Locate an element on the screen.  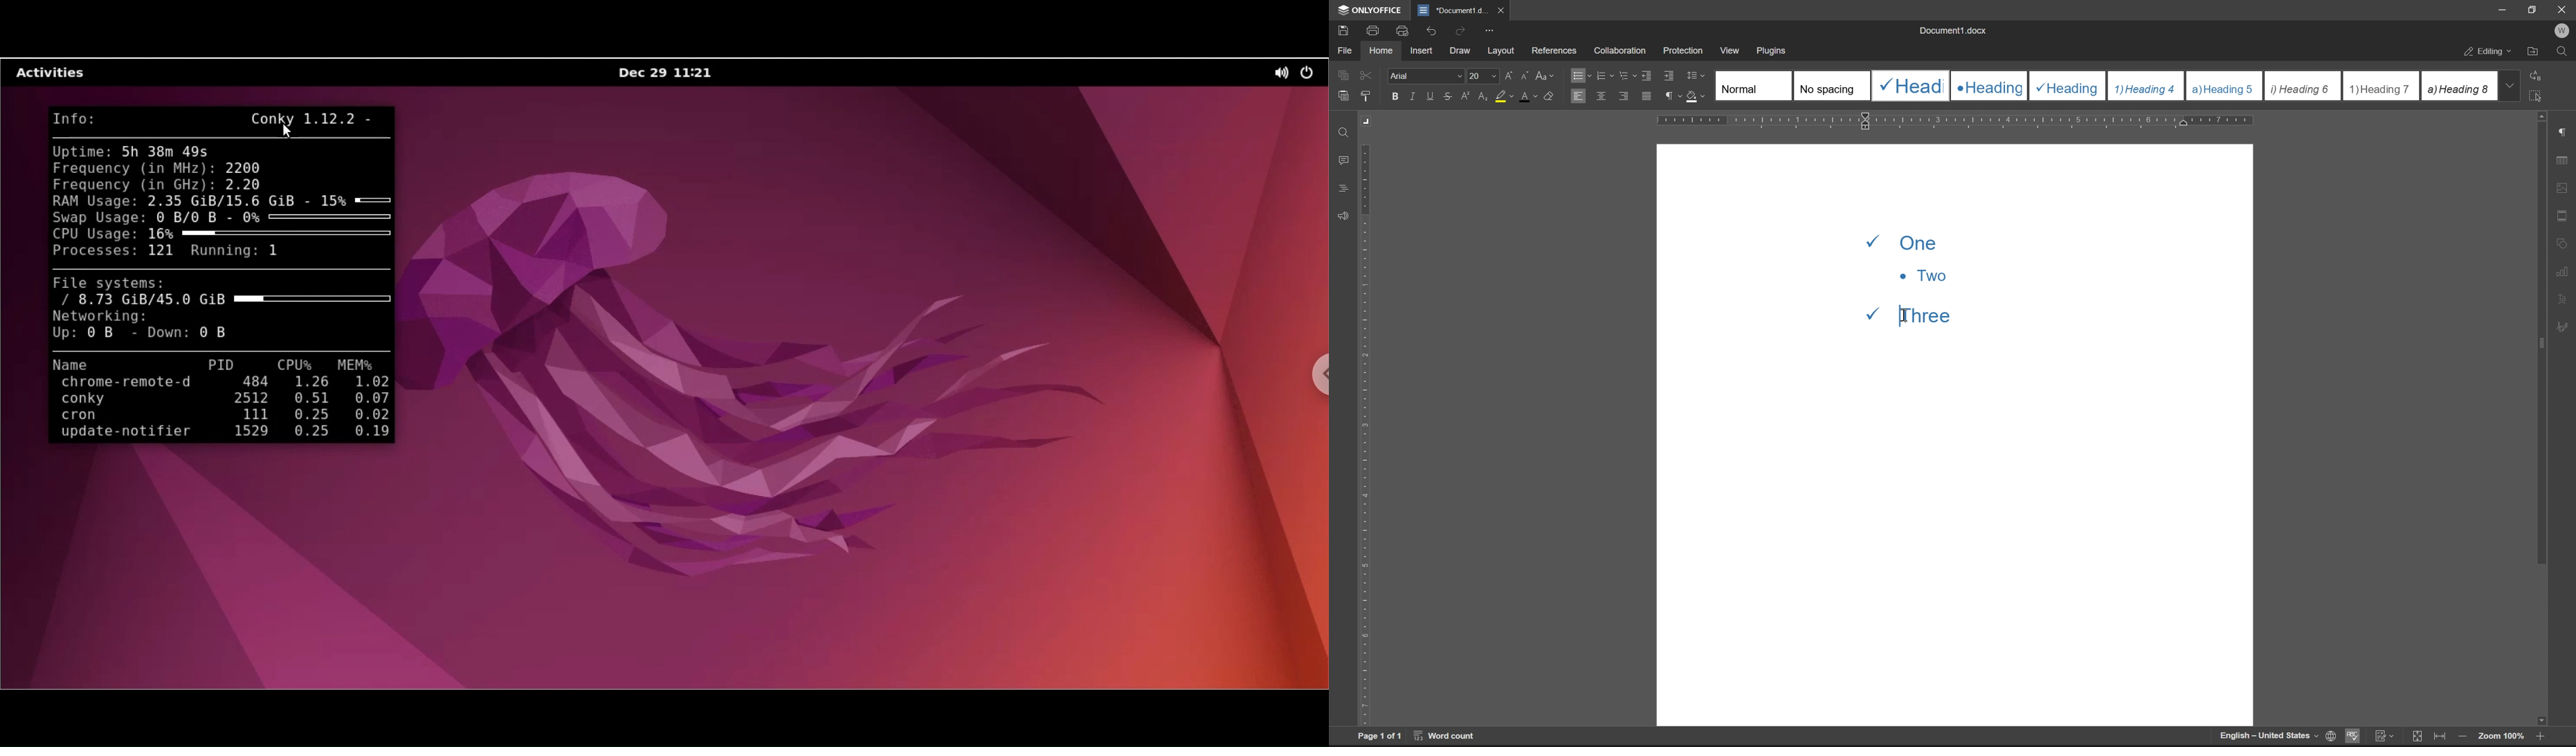
paragraph settings is located at coordinates (2562, 132).